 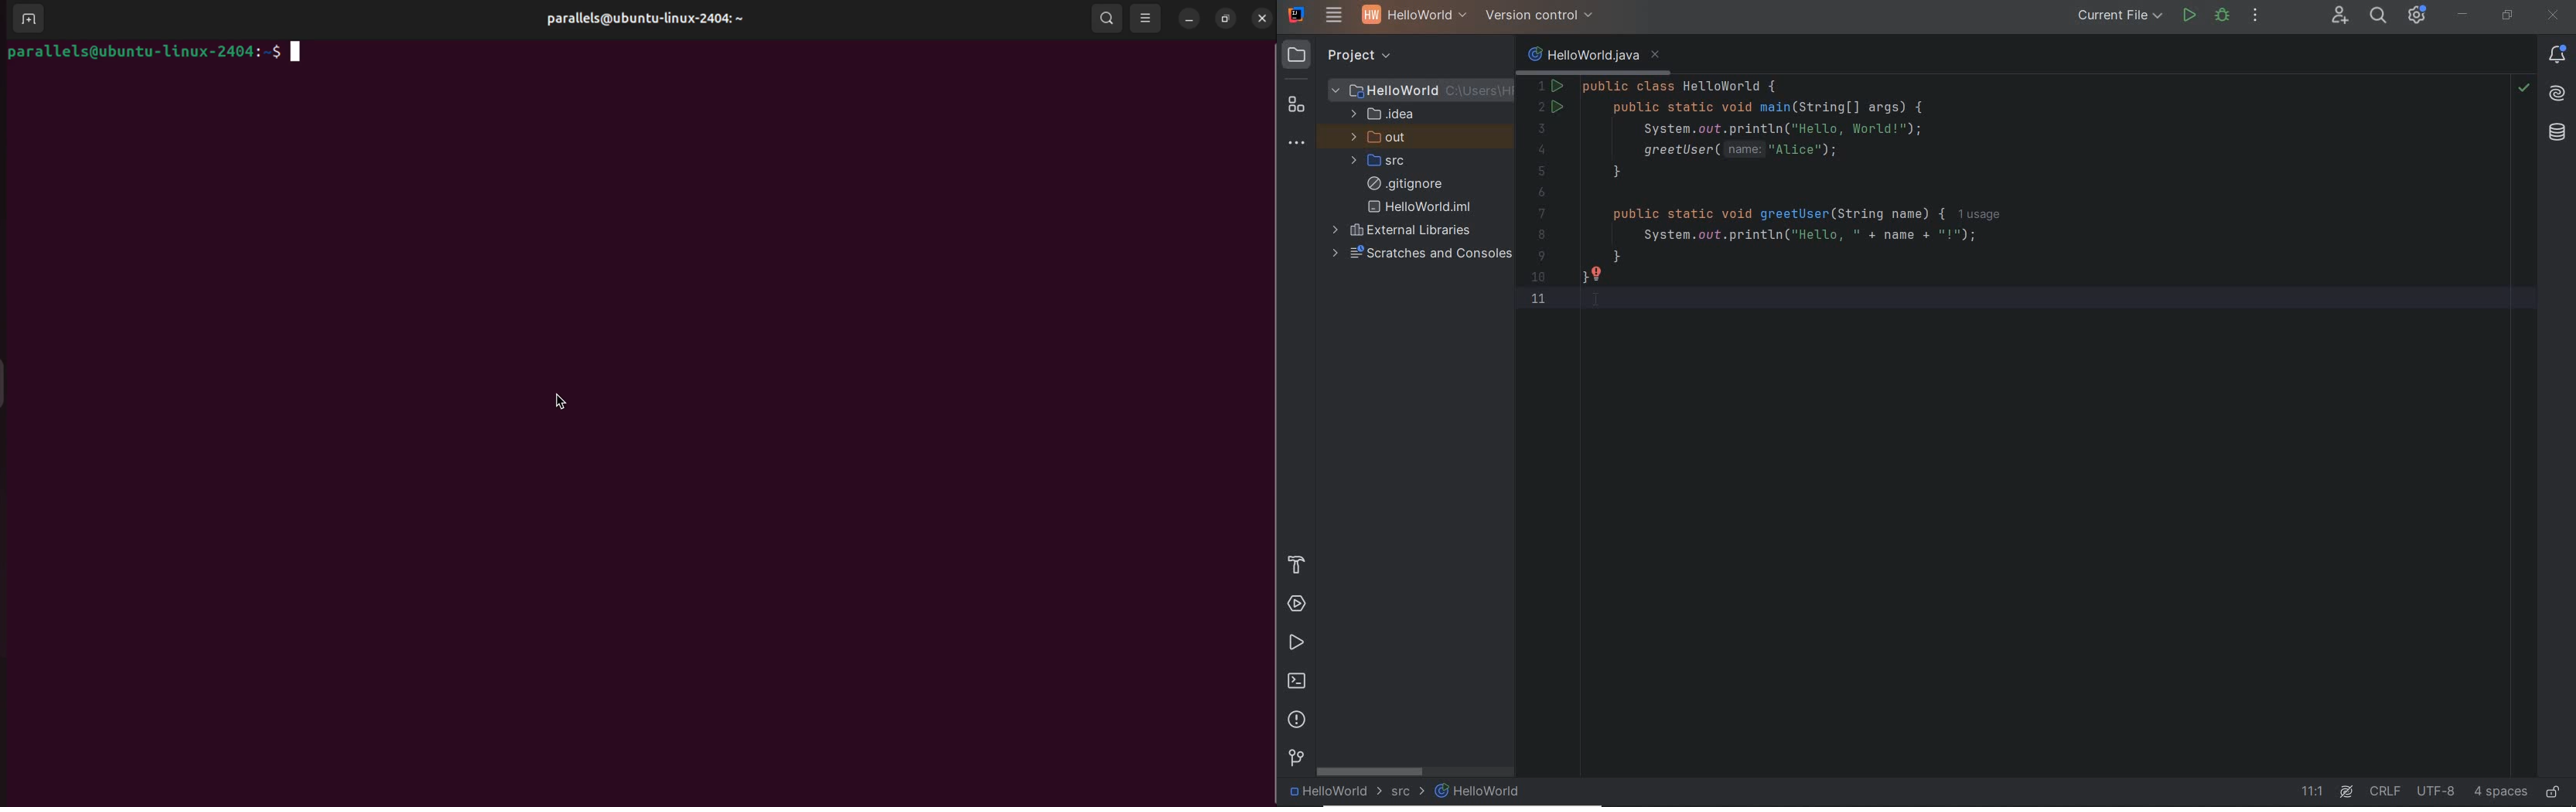 I want to click on structure, so click(x=1295, y=107).